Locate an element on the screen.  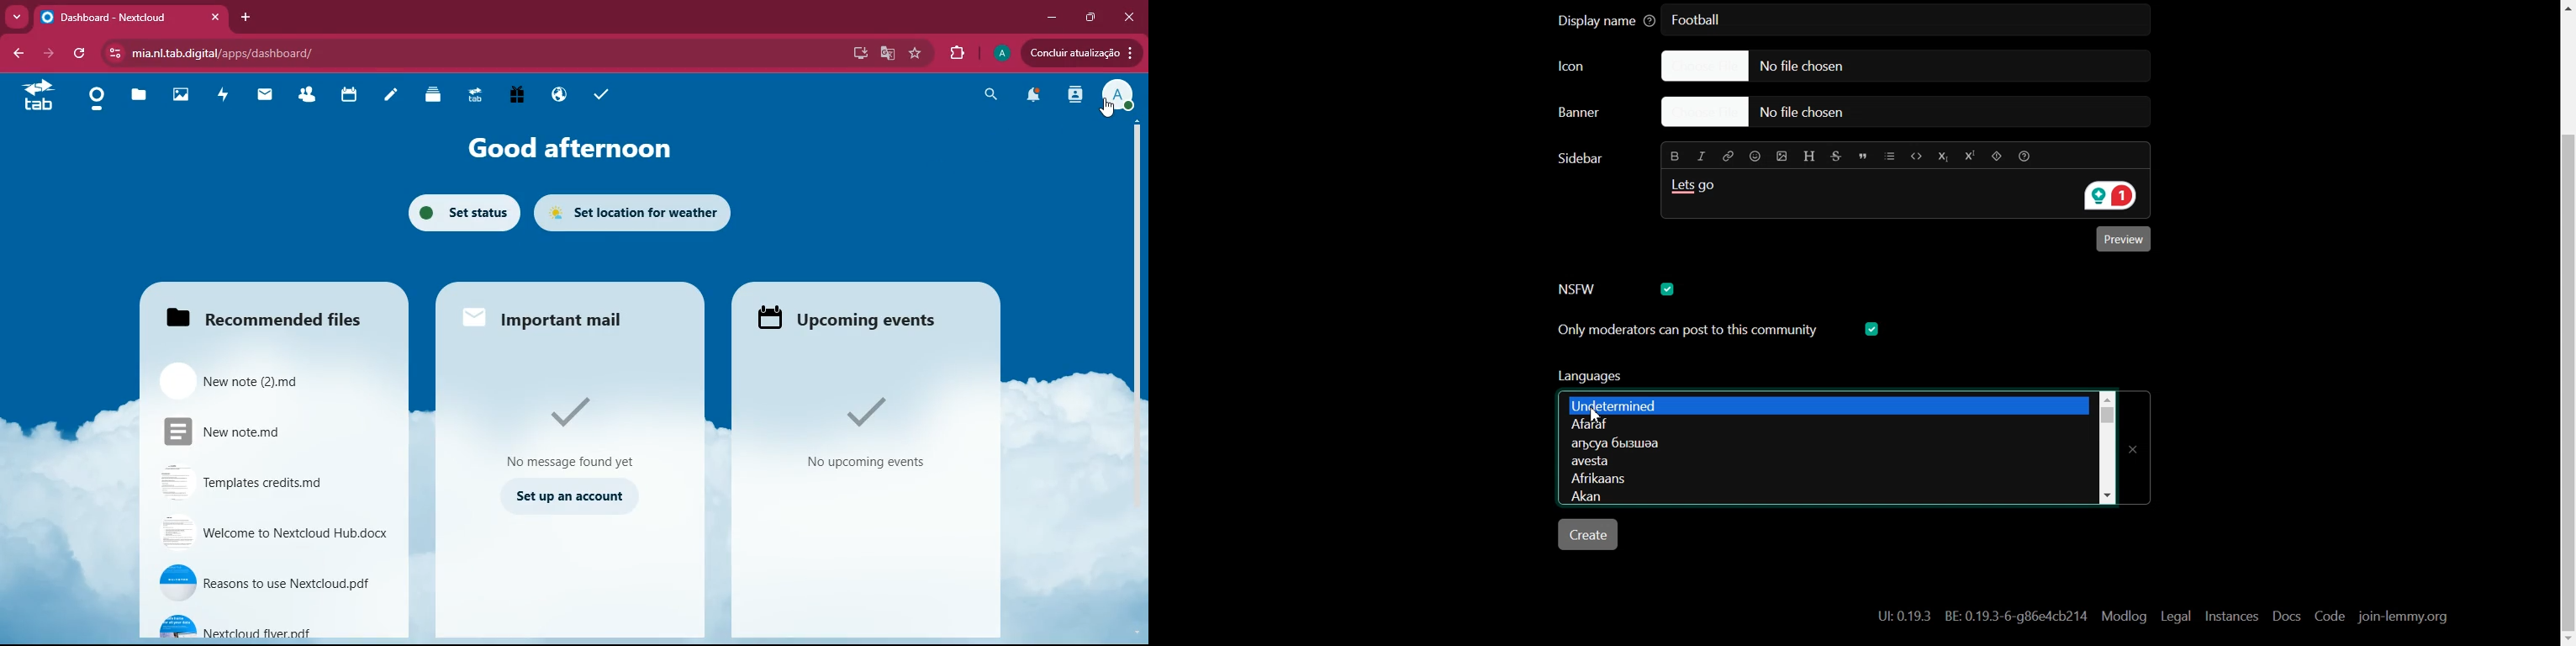
Cursor is located at coordinates (1107, 110).